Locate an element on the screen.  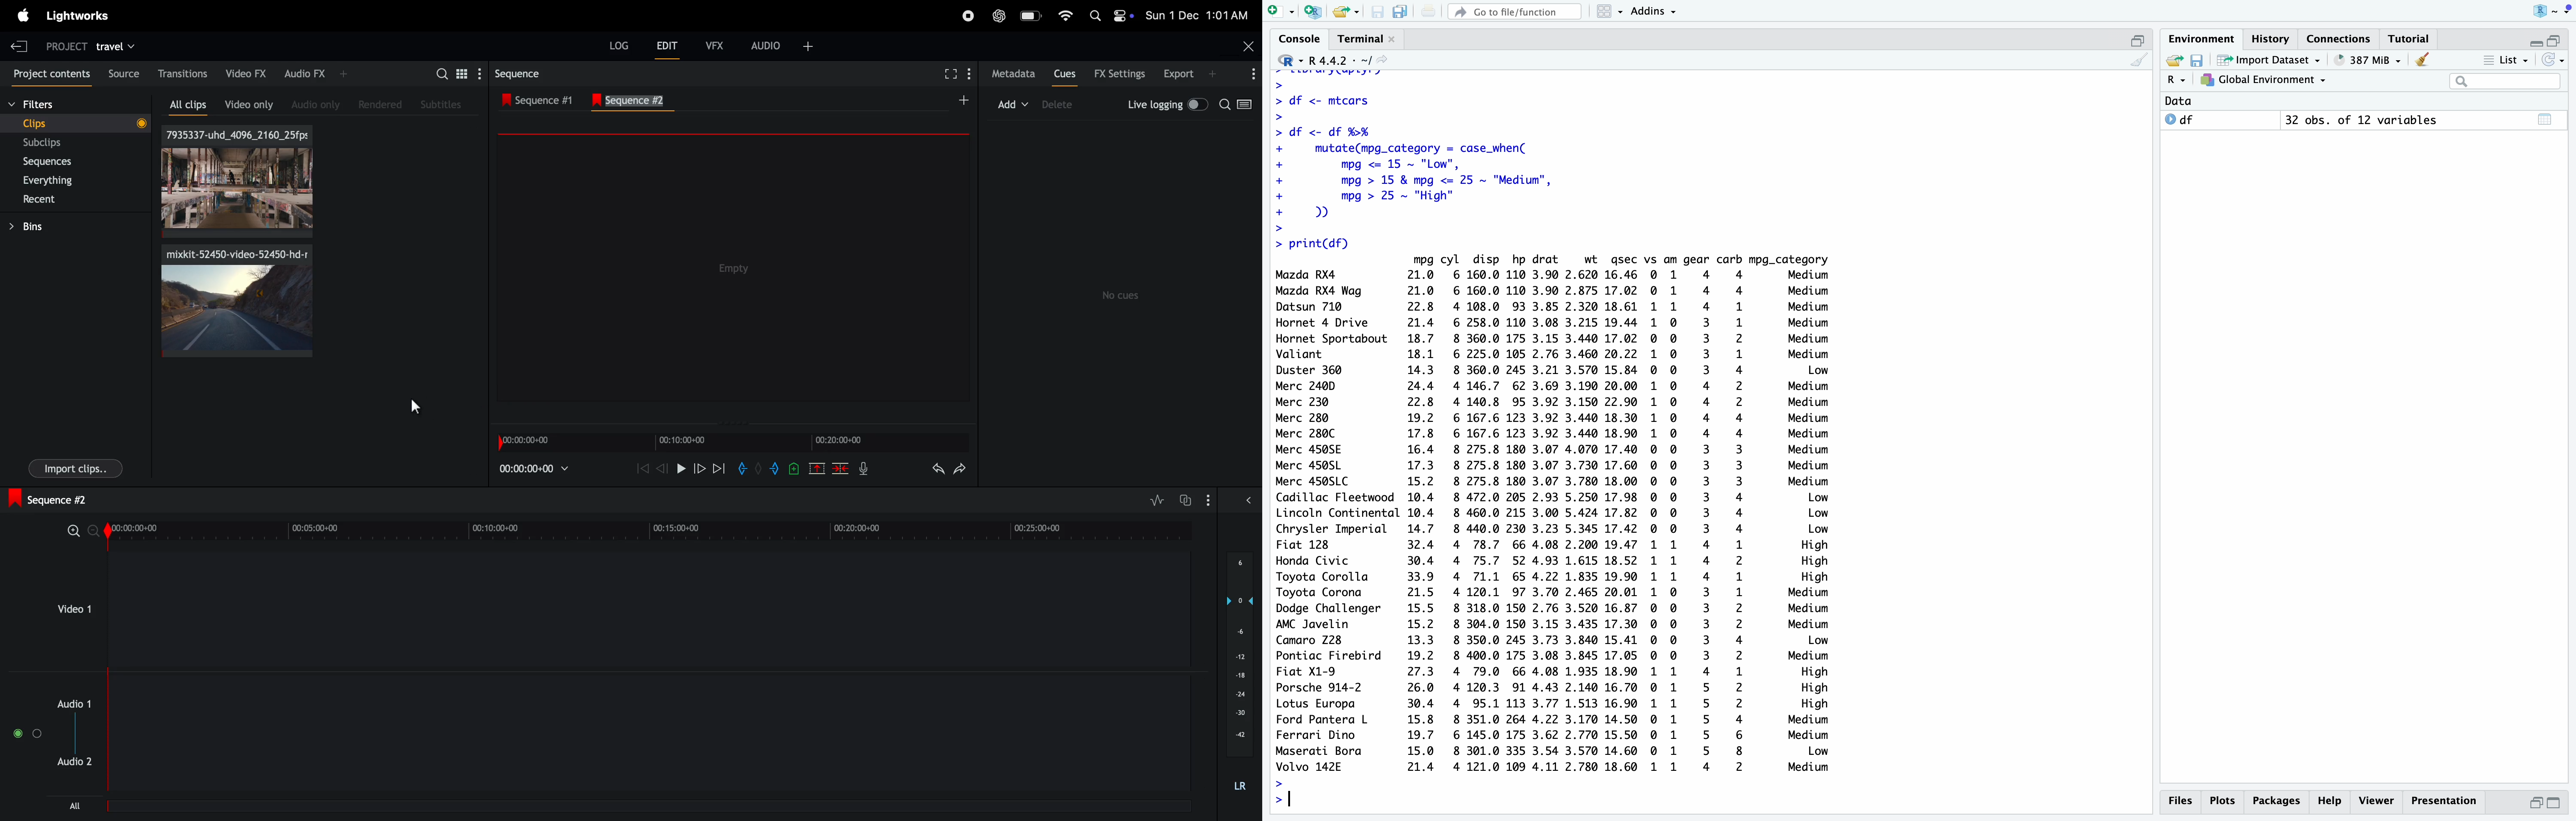
open in separate window is located at coordinates (2535, 803).